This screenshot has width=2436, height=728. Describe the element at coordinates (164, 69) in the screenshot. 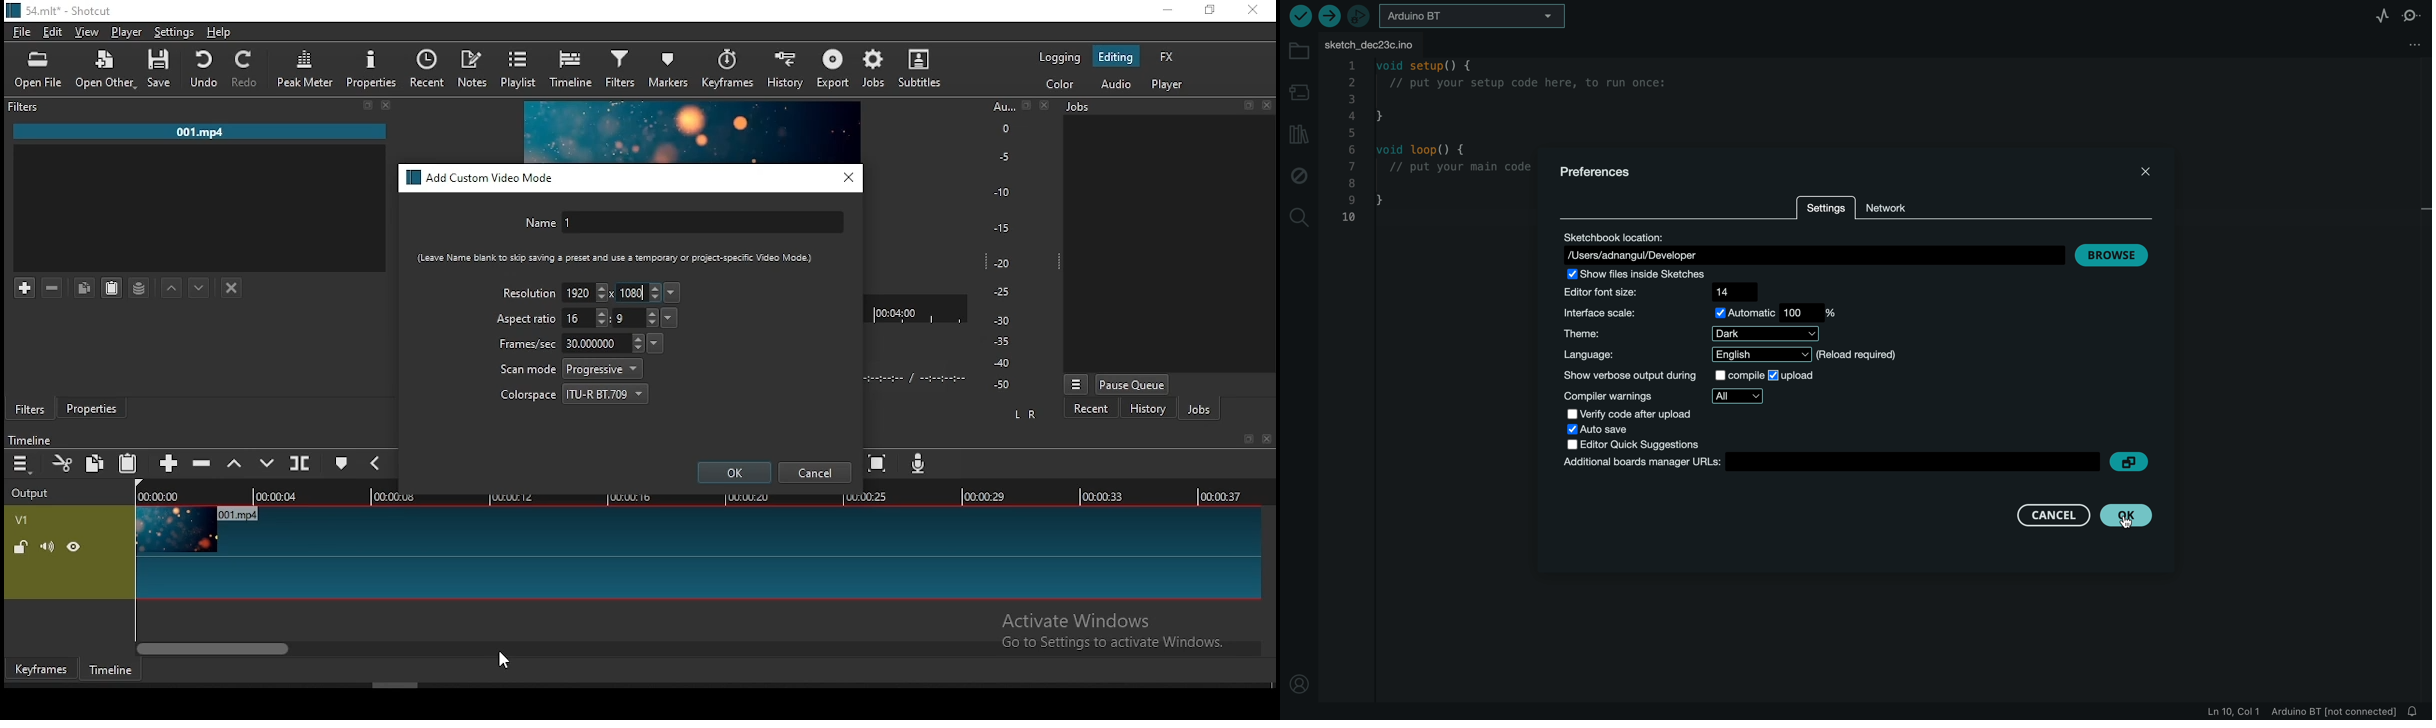

I see `save` at that location.